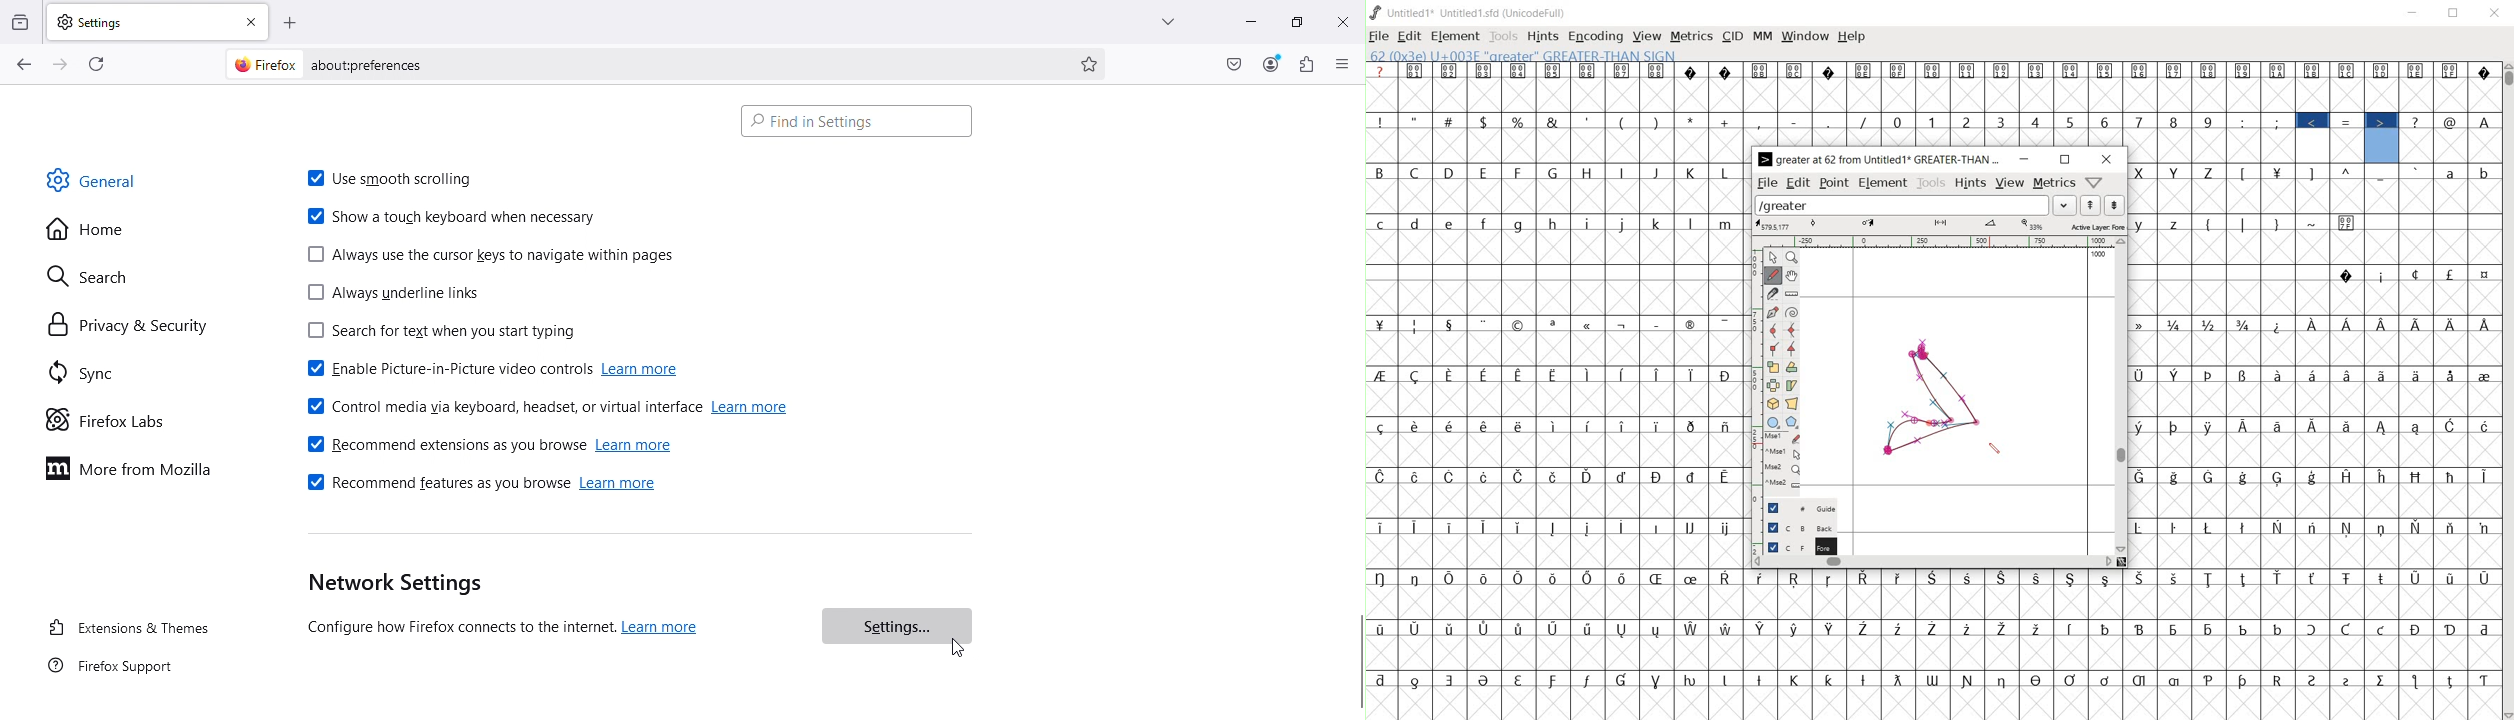  Describe the element at coordinates (1763, 37) in the screenshot. I see `mm` at that location.